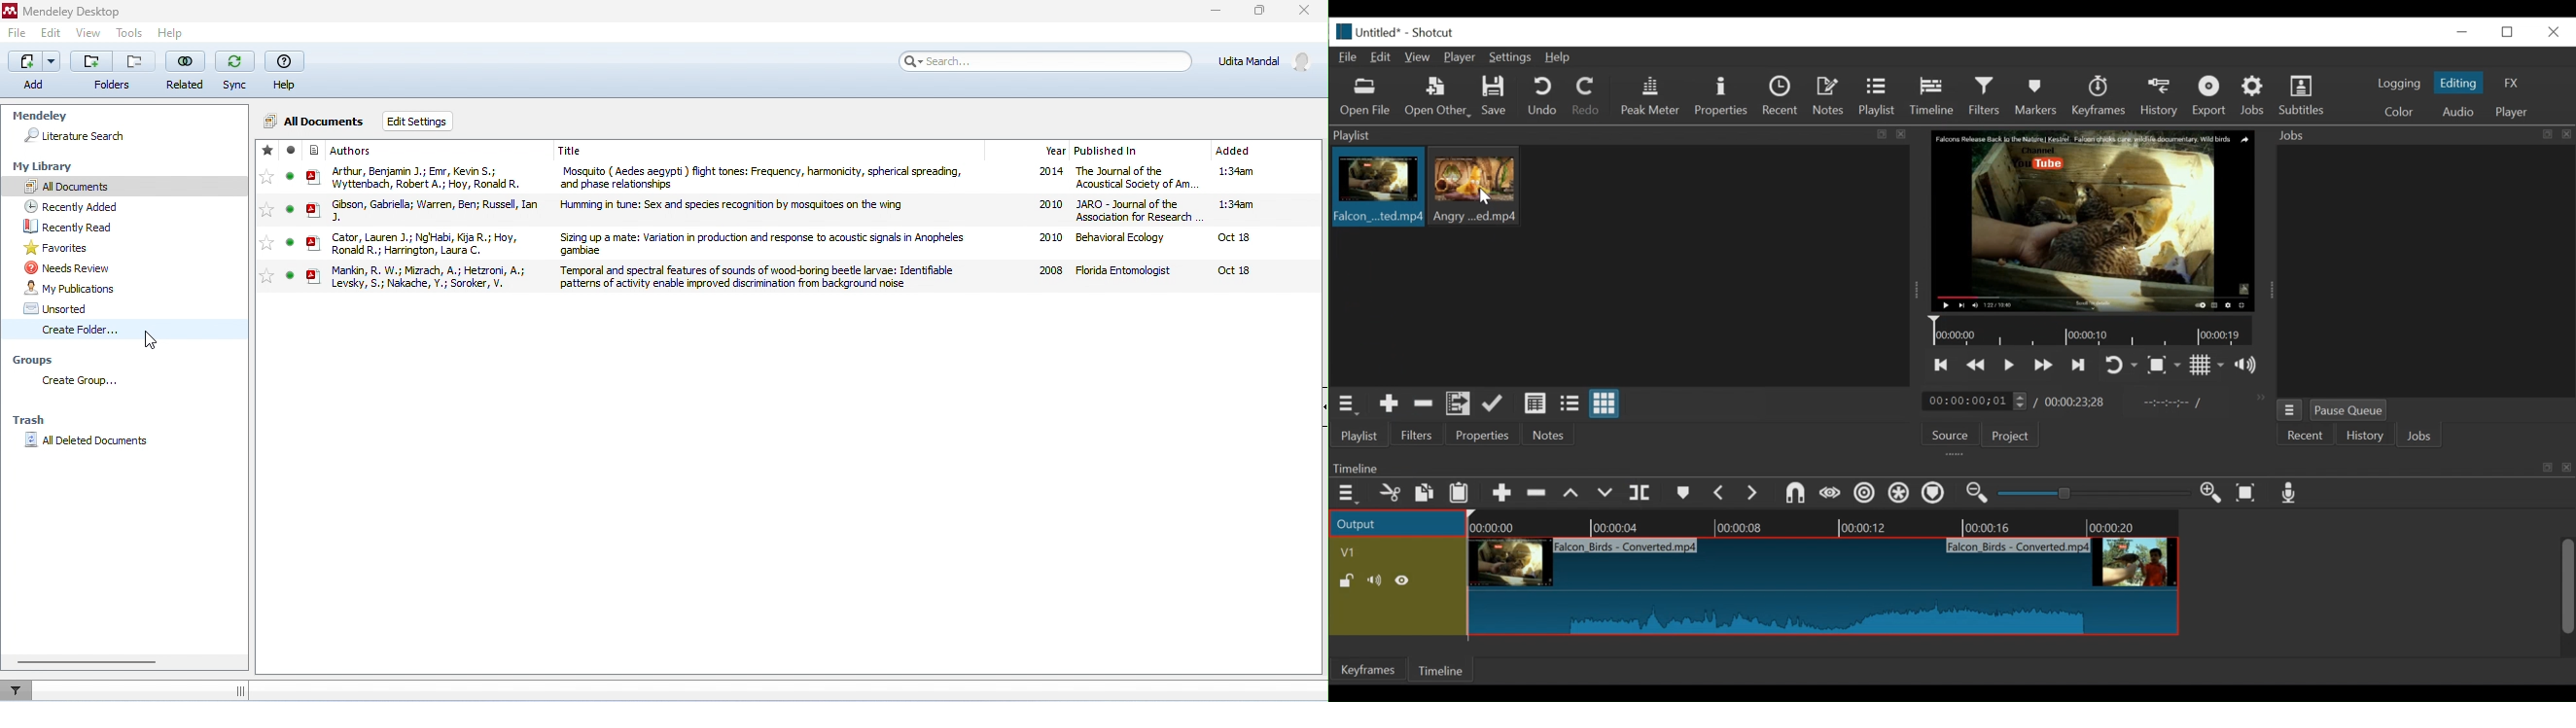 Image resolution: width=2576 pixels, height=728 pixels. I want to click on literature search, so click(75, 136).